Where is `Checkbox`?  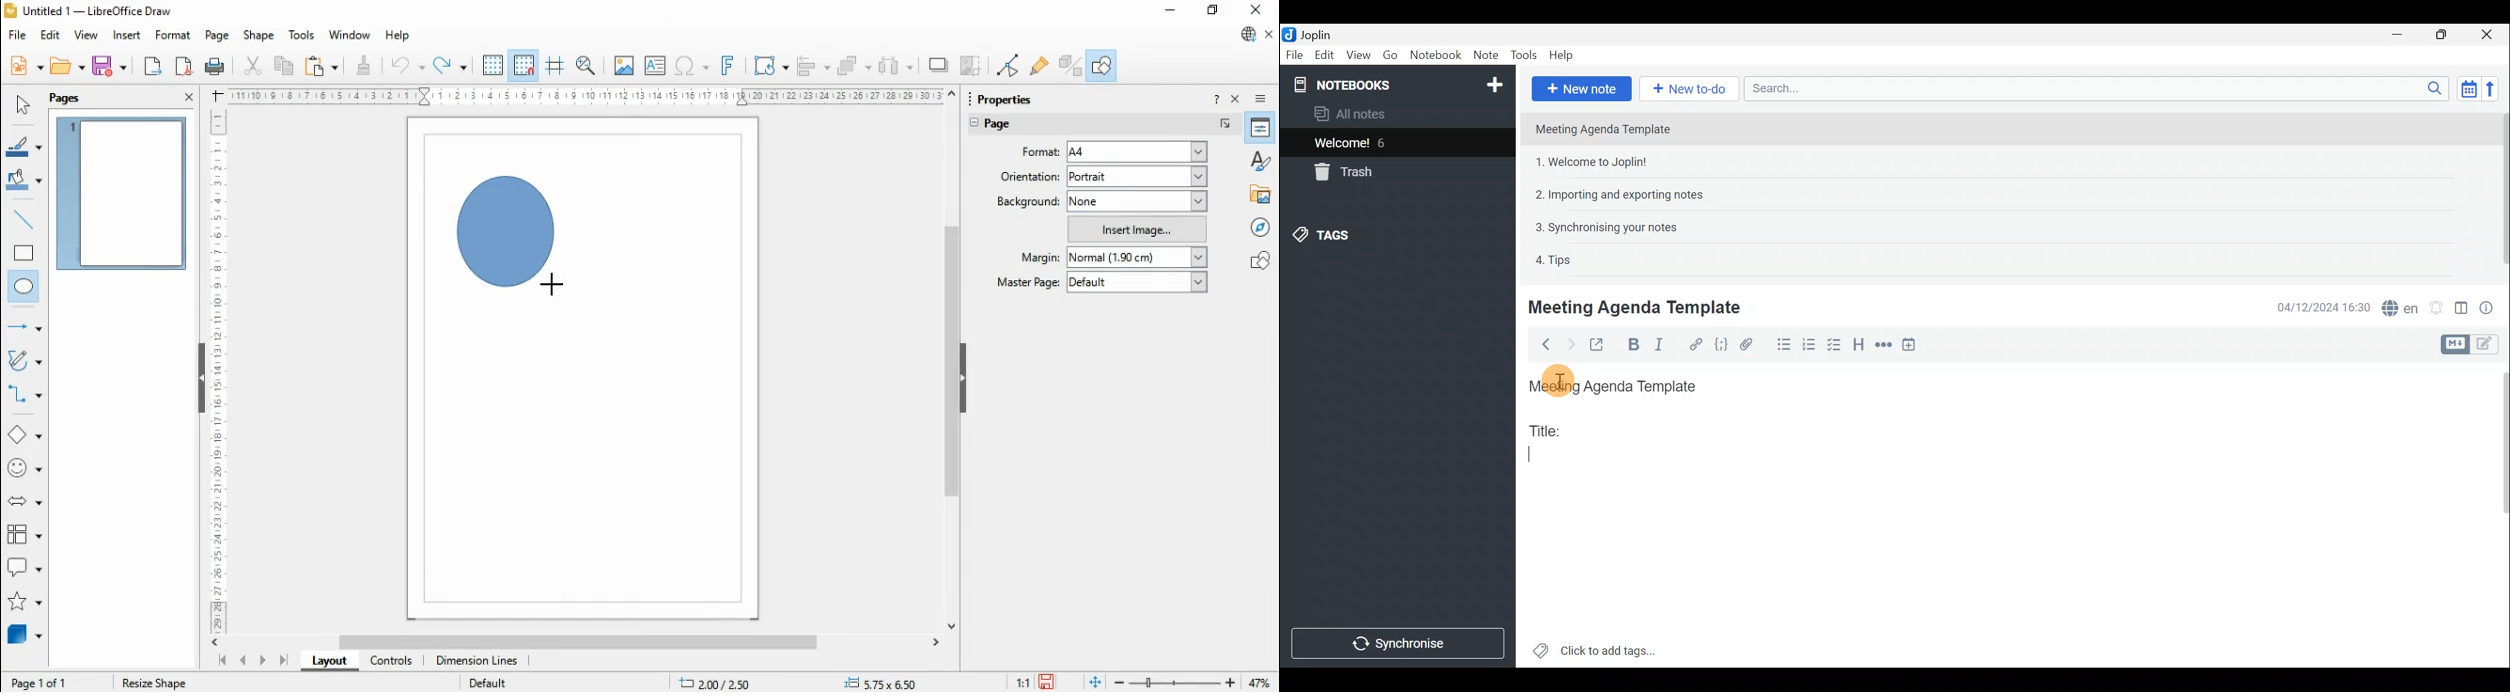
Checkbox is located at coordinates (1832, 345).